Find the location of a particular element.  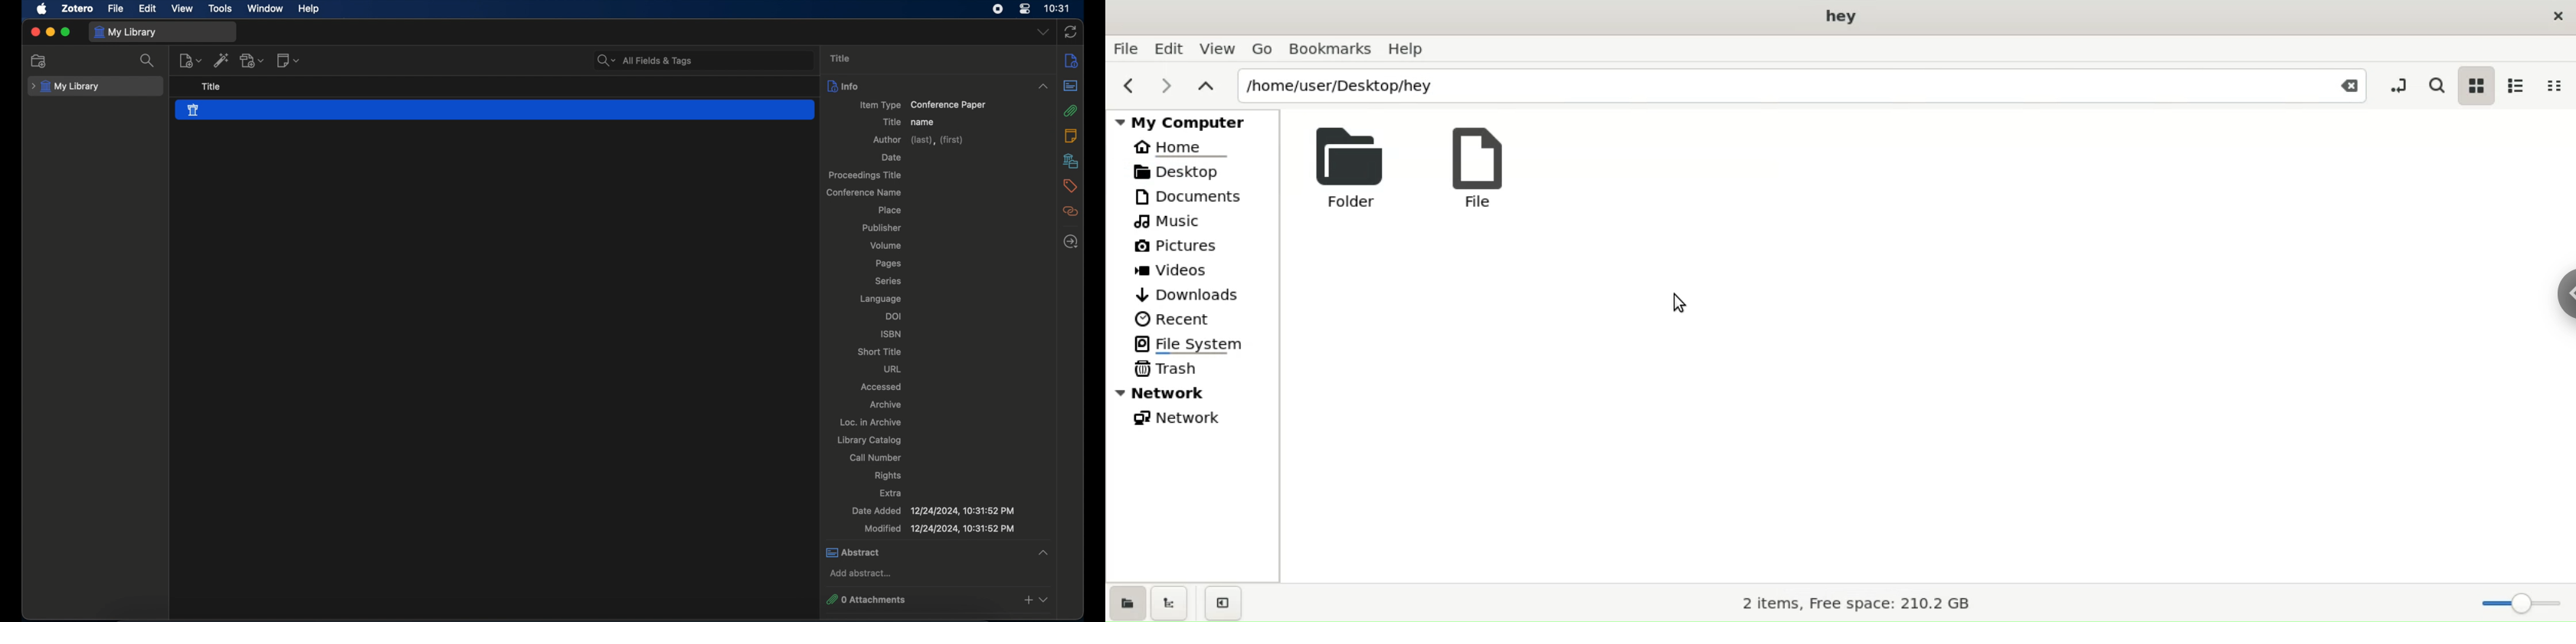

short title is located at coordinates (878, 351).